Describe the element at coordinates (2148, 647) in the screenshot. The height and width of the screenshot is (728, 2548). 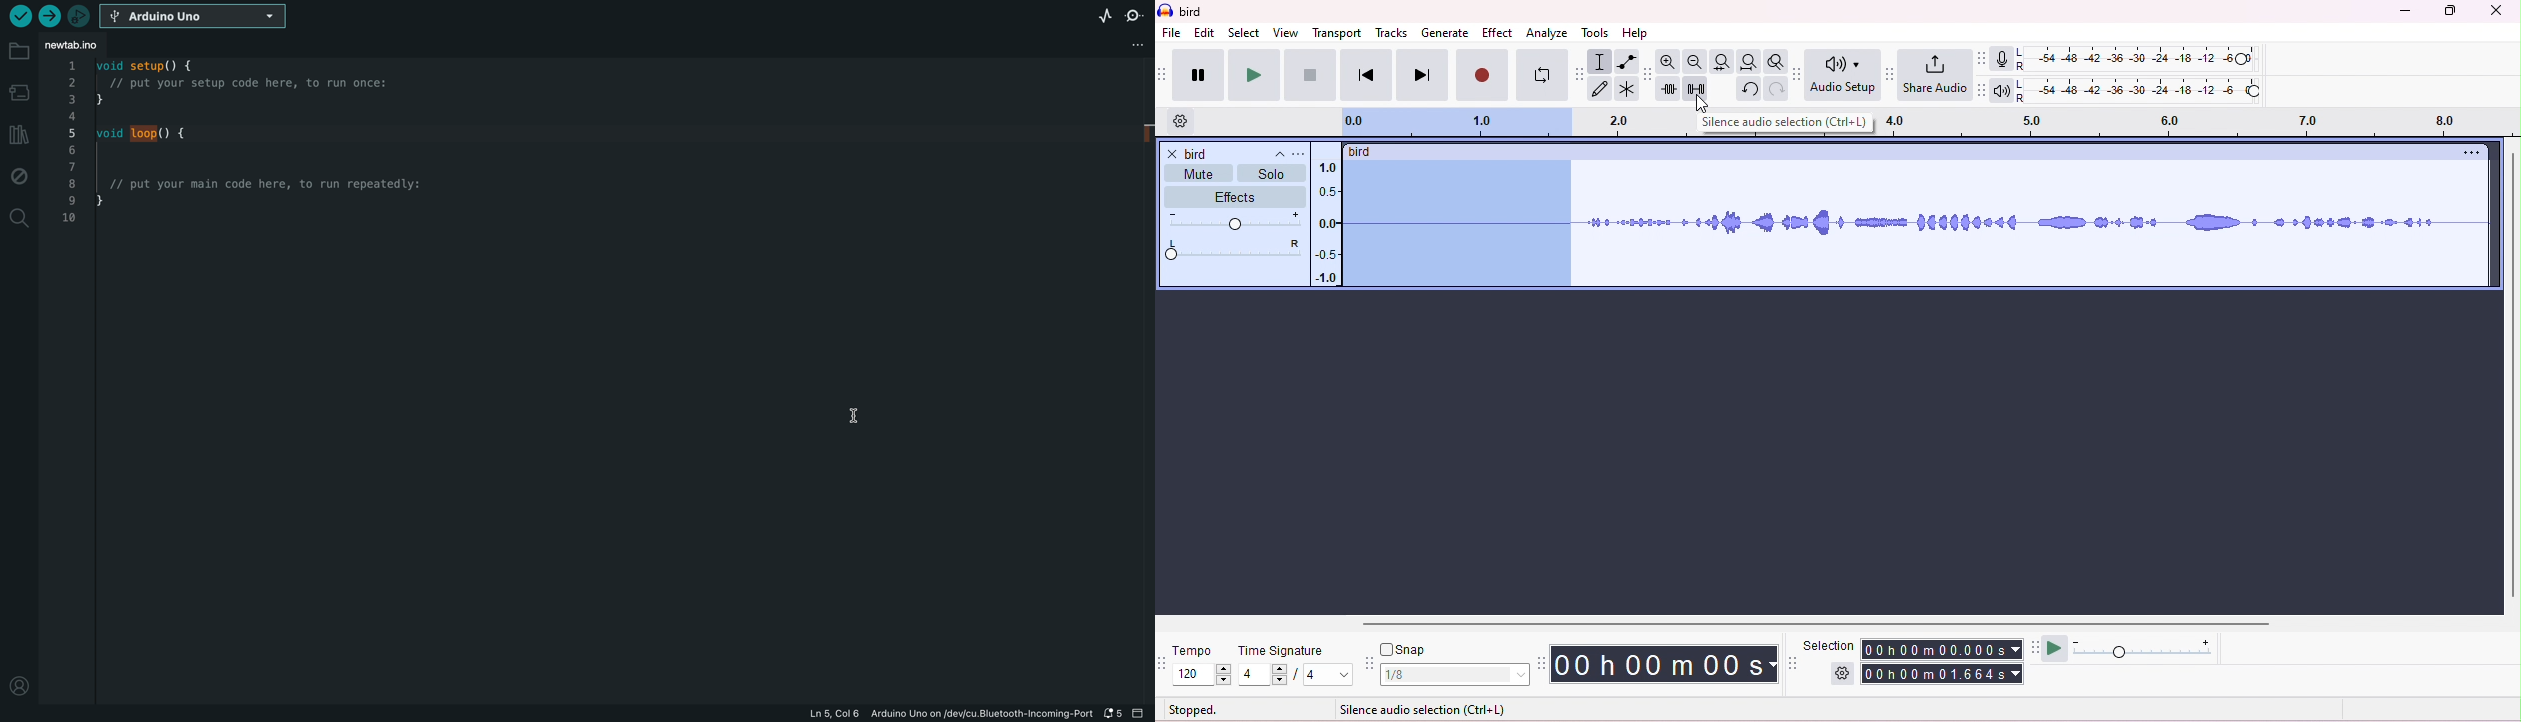
I see `playback speed` at that location.